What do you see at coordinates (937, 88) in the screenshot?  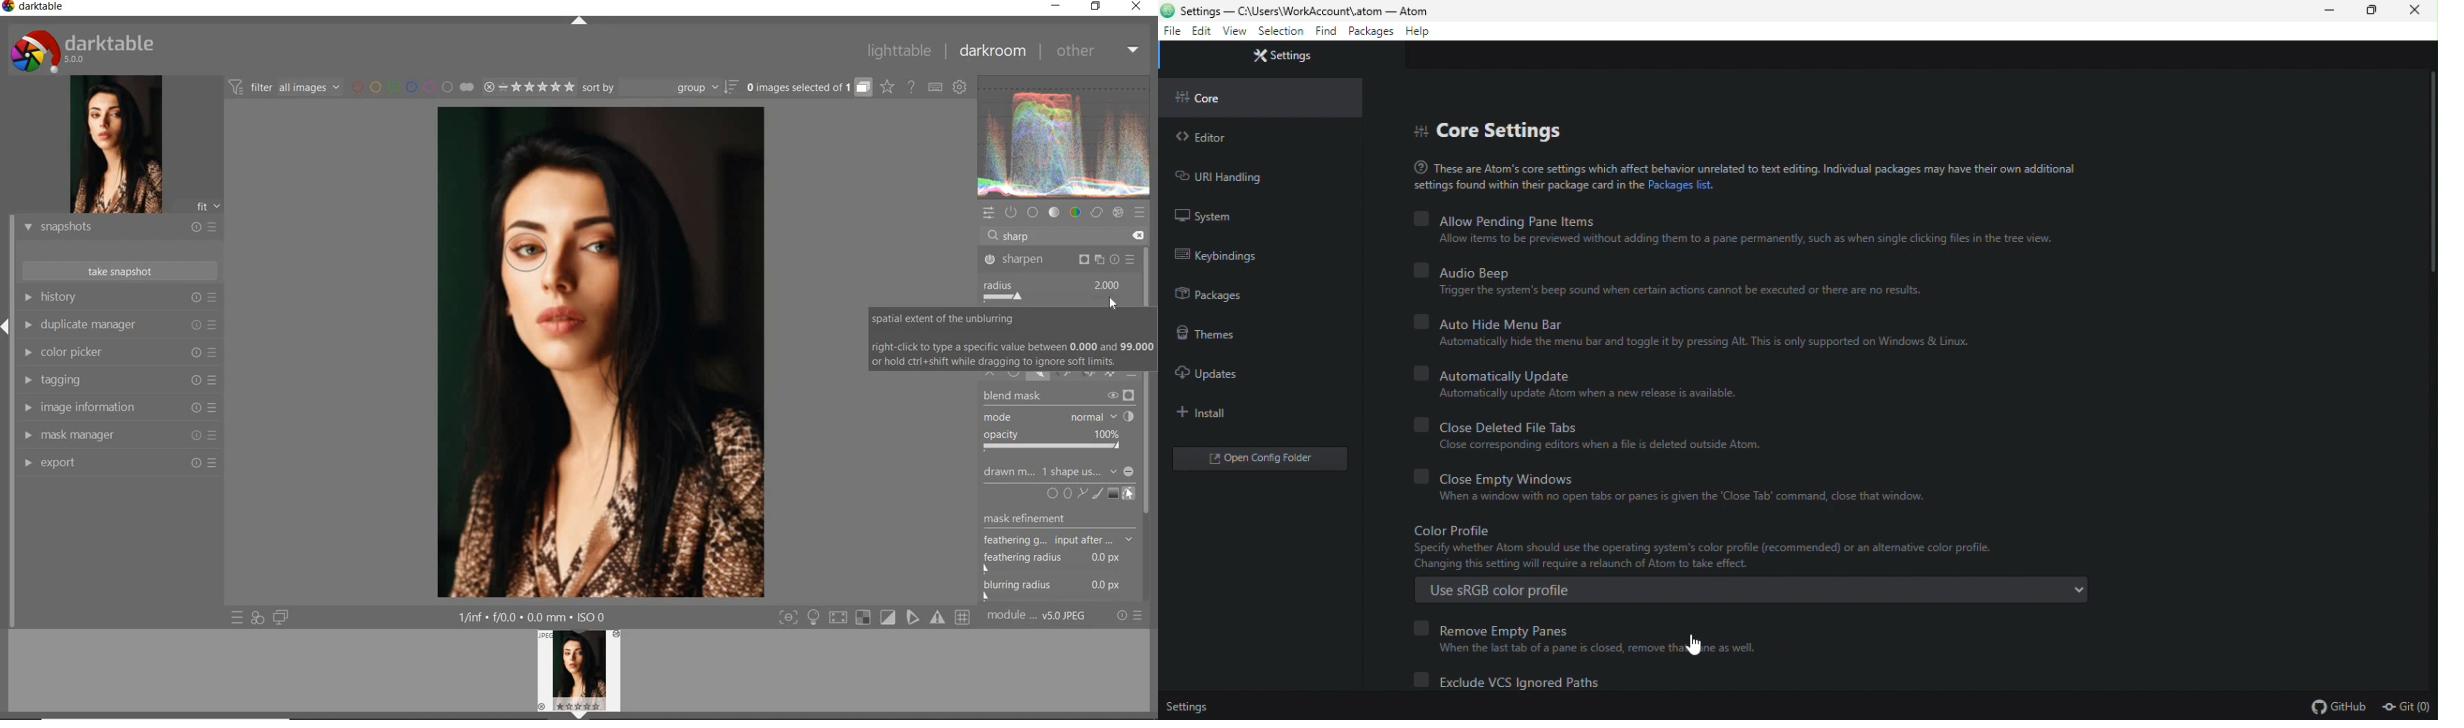 I see `set keyboard shortcuts` at bounding box center [937, 88].